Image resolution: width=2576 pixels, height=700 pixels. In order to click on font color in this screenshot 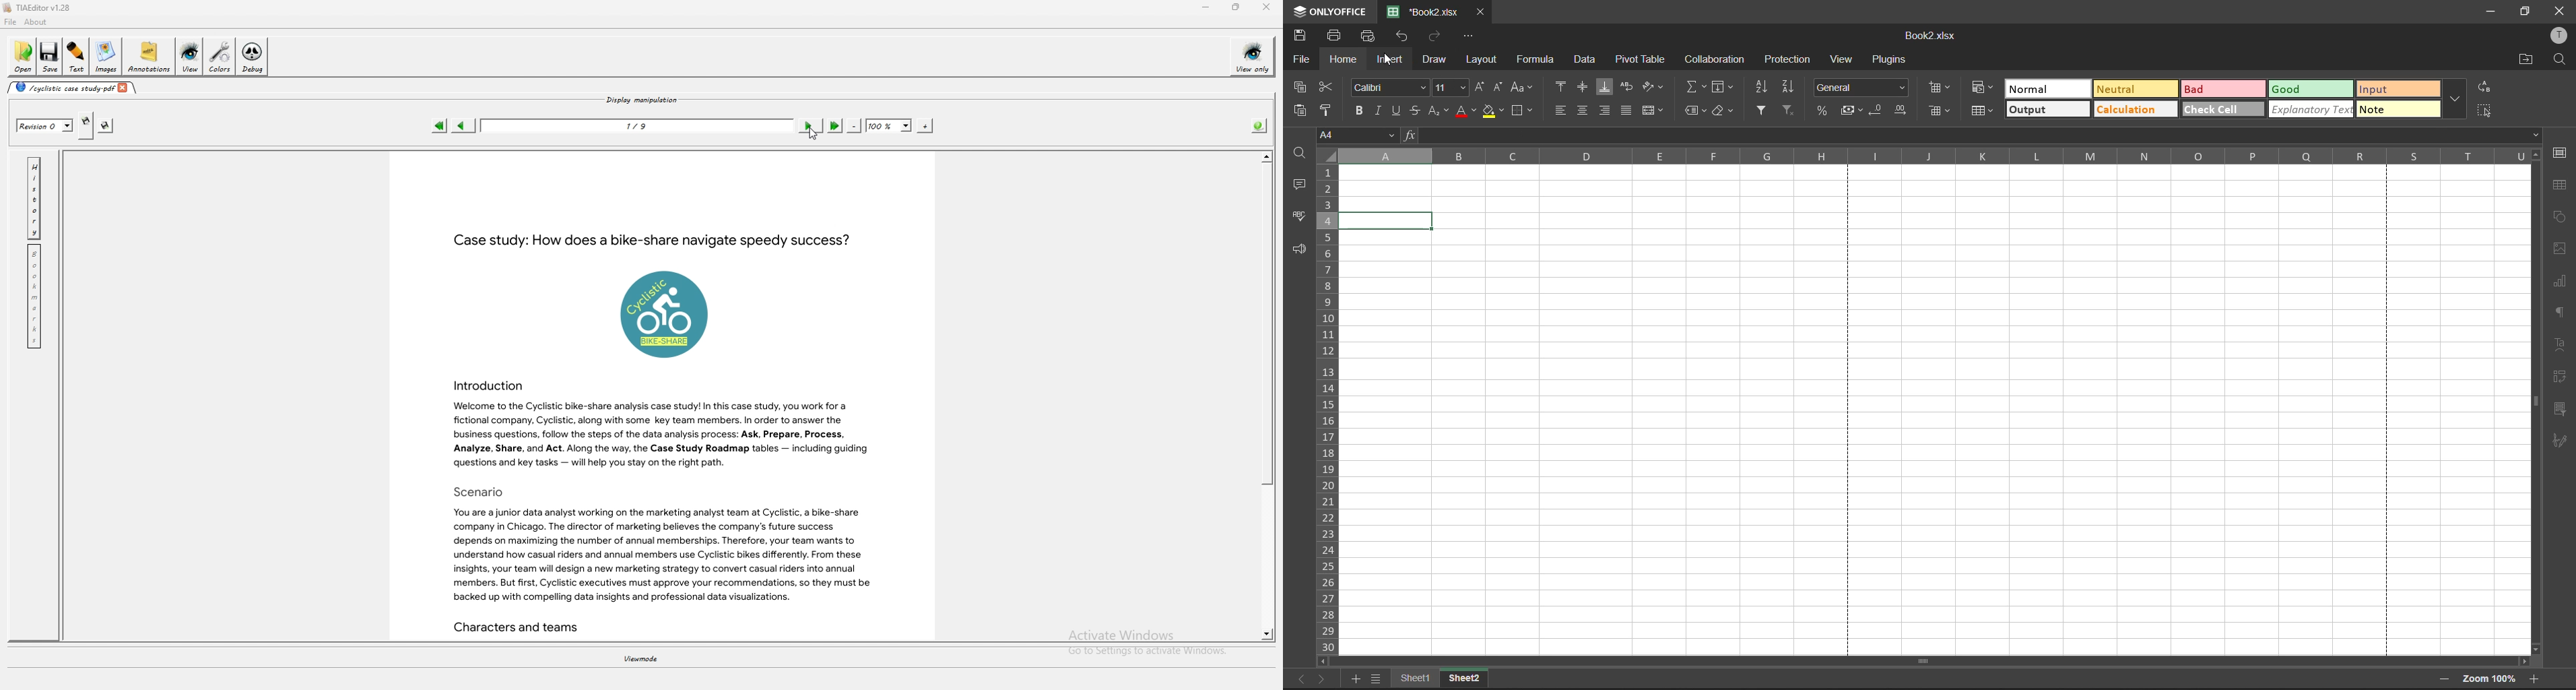, I will do `click(1465, 111)`.